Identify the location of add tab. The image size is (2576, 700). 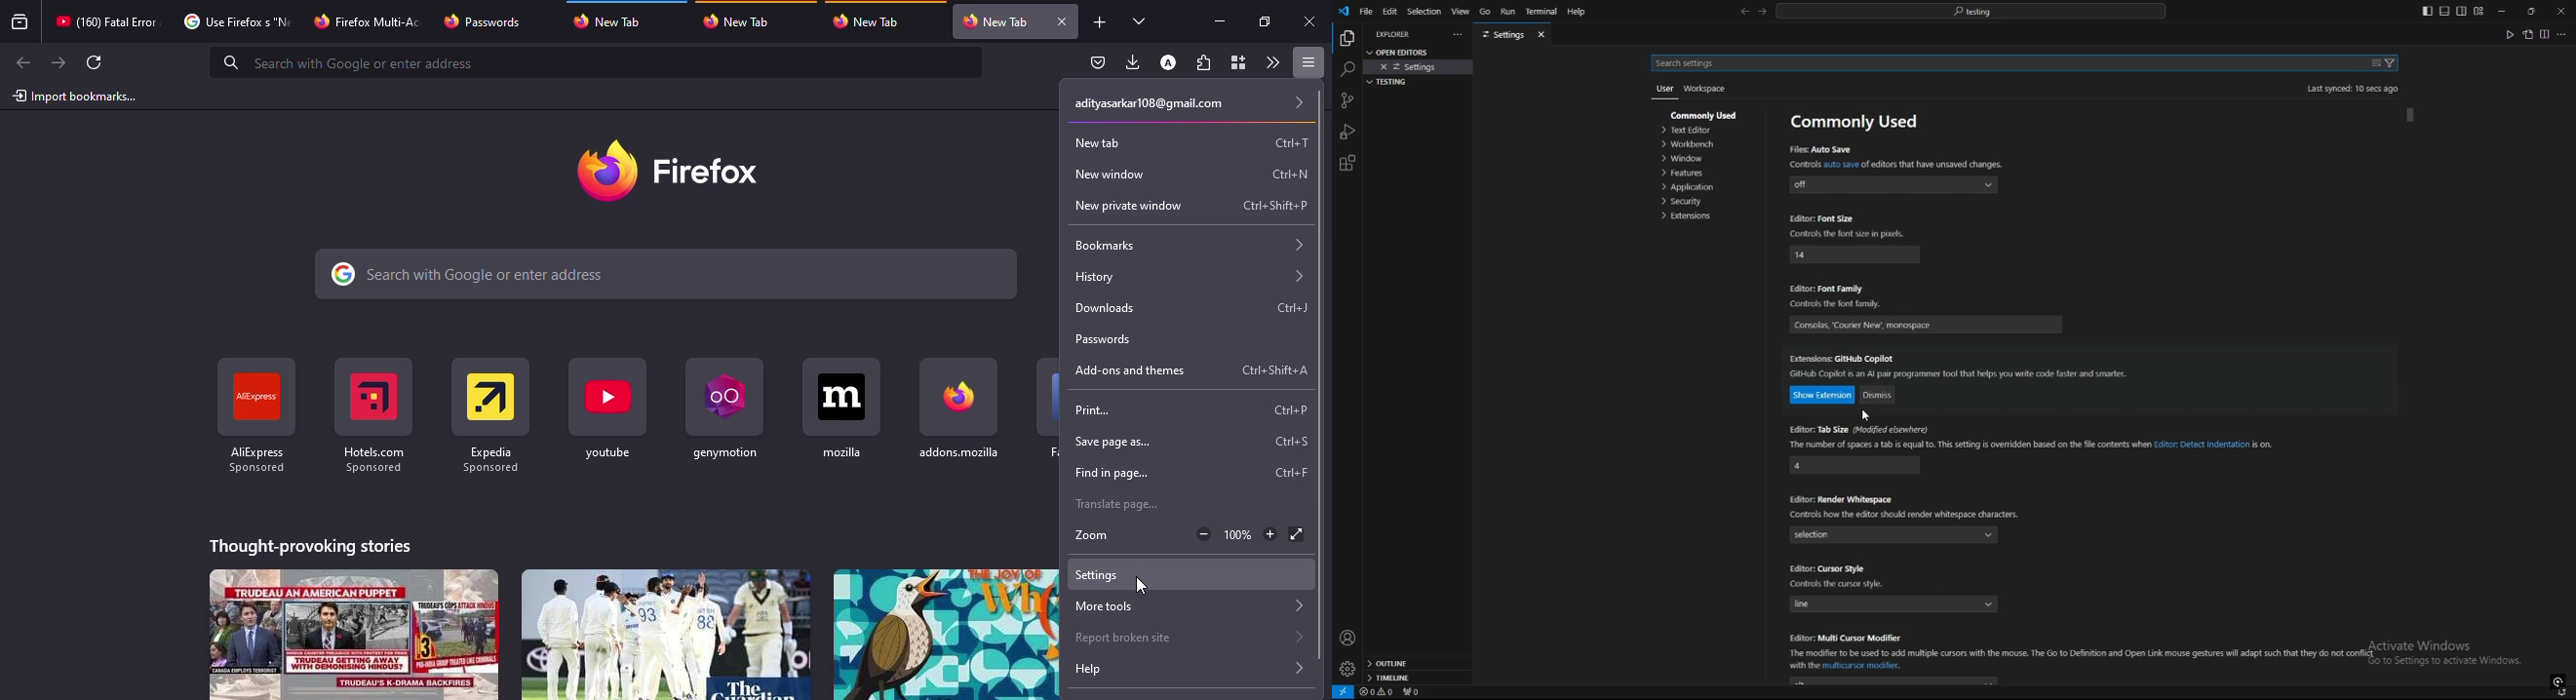
(1100, 22).